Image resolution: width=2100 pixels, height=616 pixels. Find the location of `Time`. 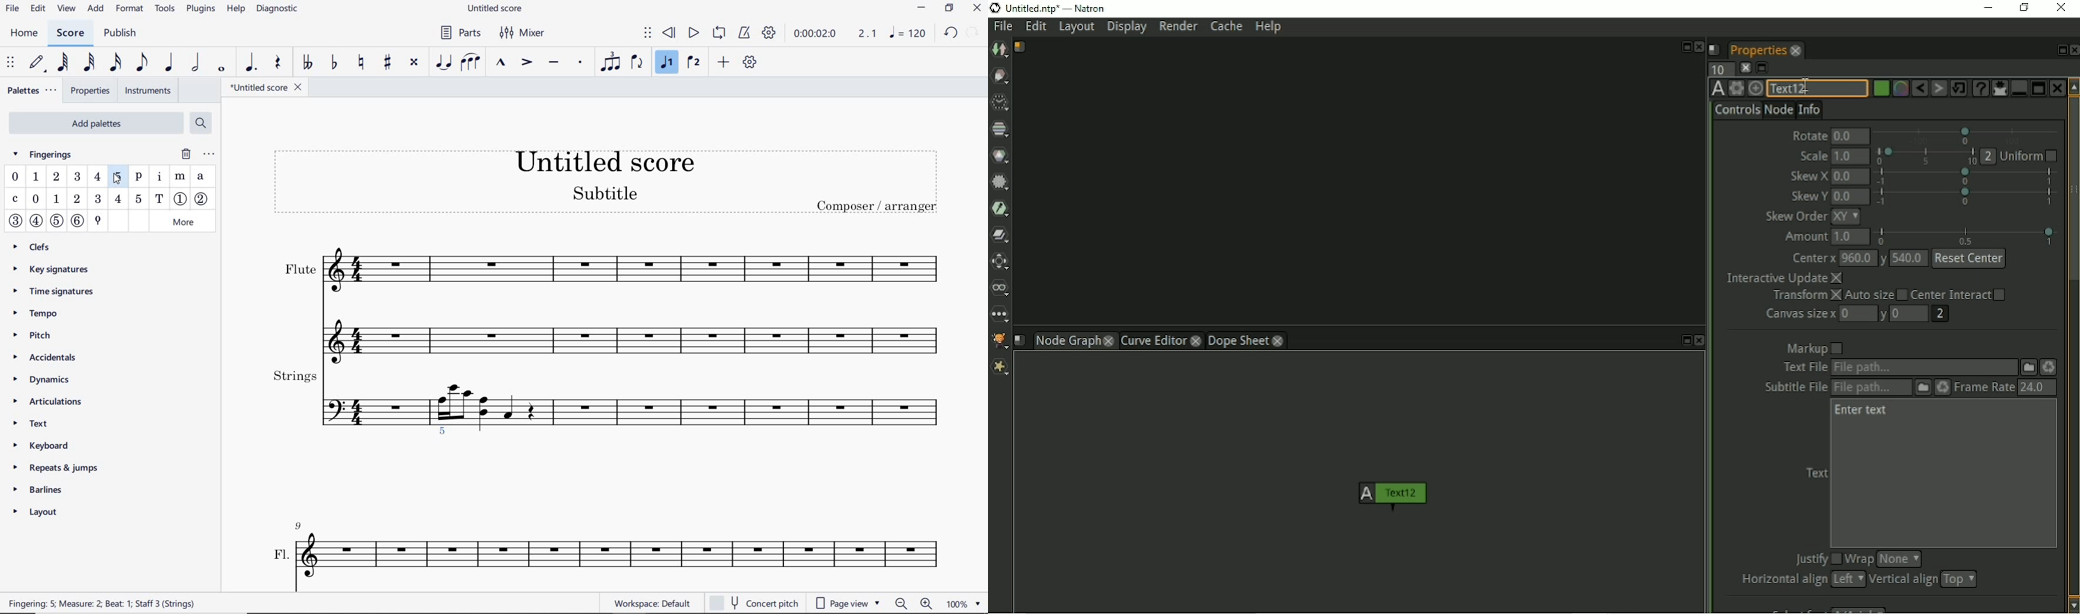

Time is located at coordinates (1000, 103).